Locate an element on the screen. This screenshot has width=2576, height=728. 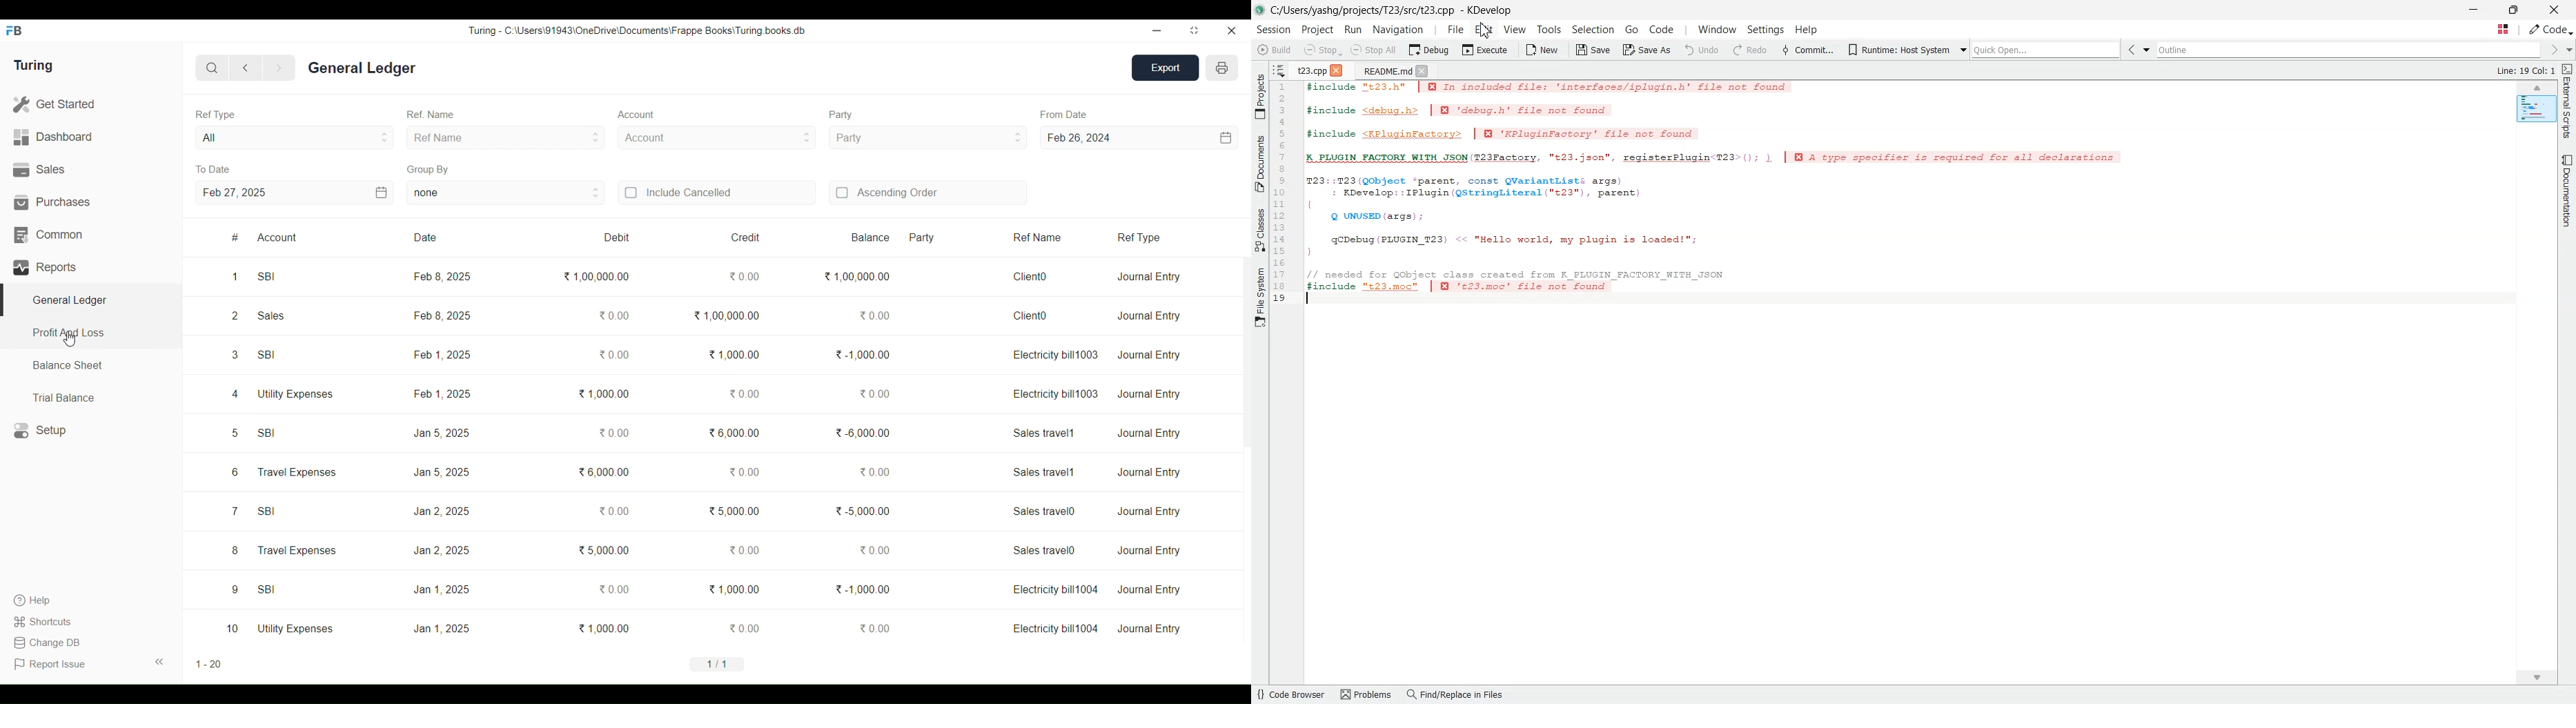
Ref Type is located at coordinates (216, 115).